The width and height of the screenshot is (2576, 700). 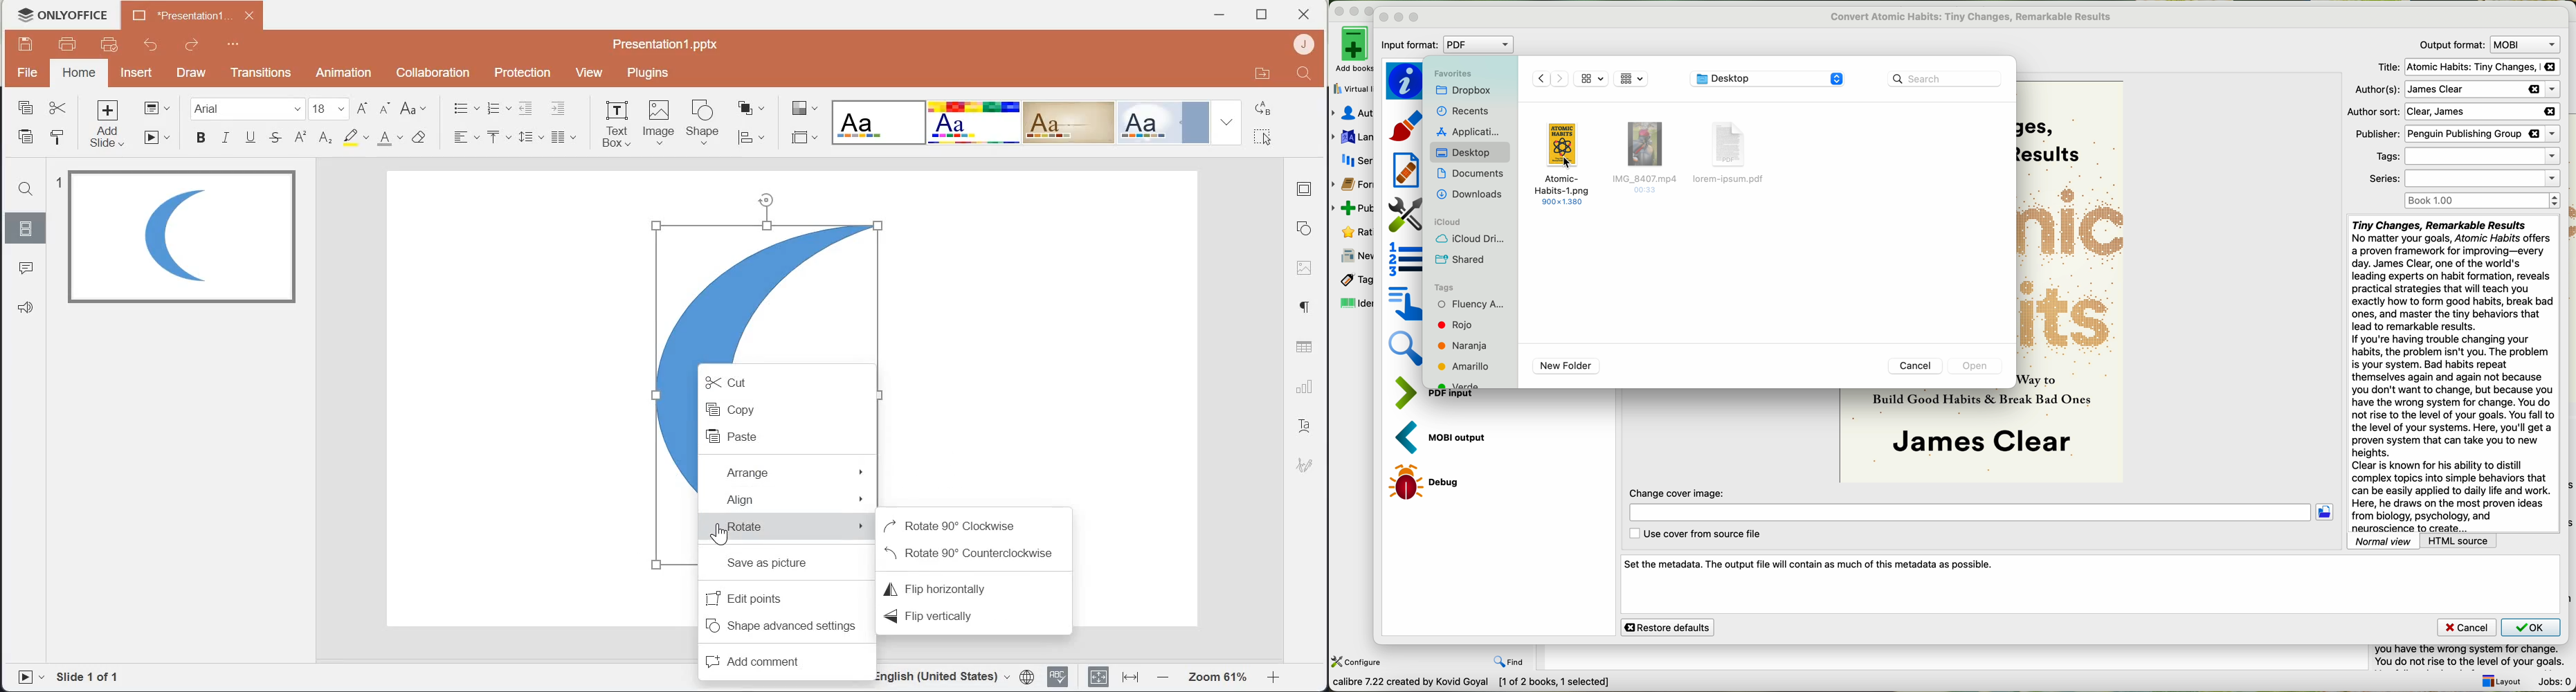 I want to click on Start slideshow, so click(x=158, y=138).